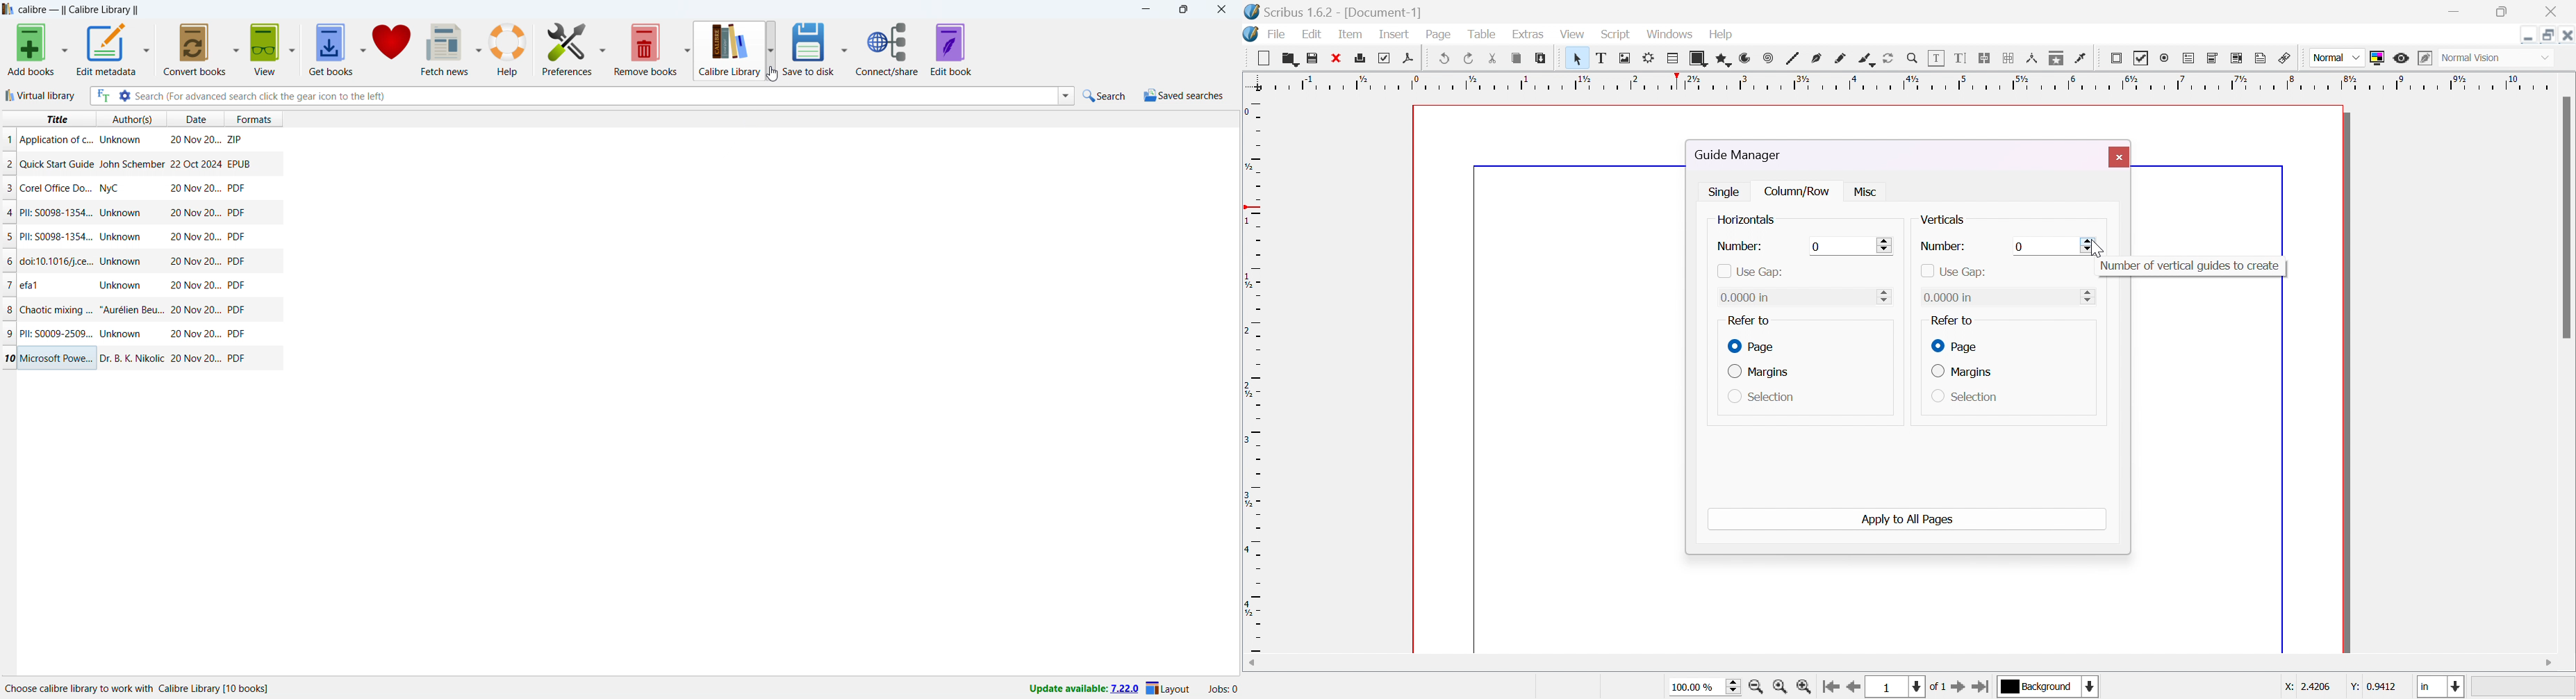  Describe the element at coordinates (2096, 252) in the screenshot. I see `Cursor` at that location.